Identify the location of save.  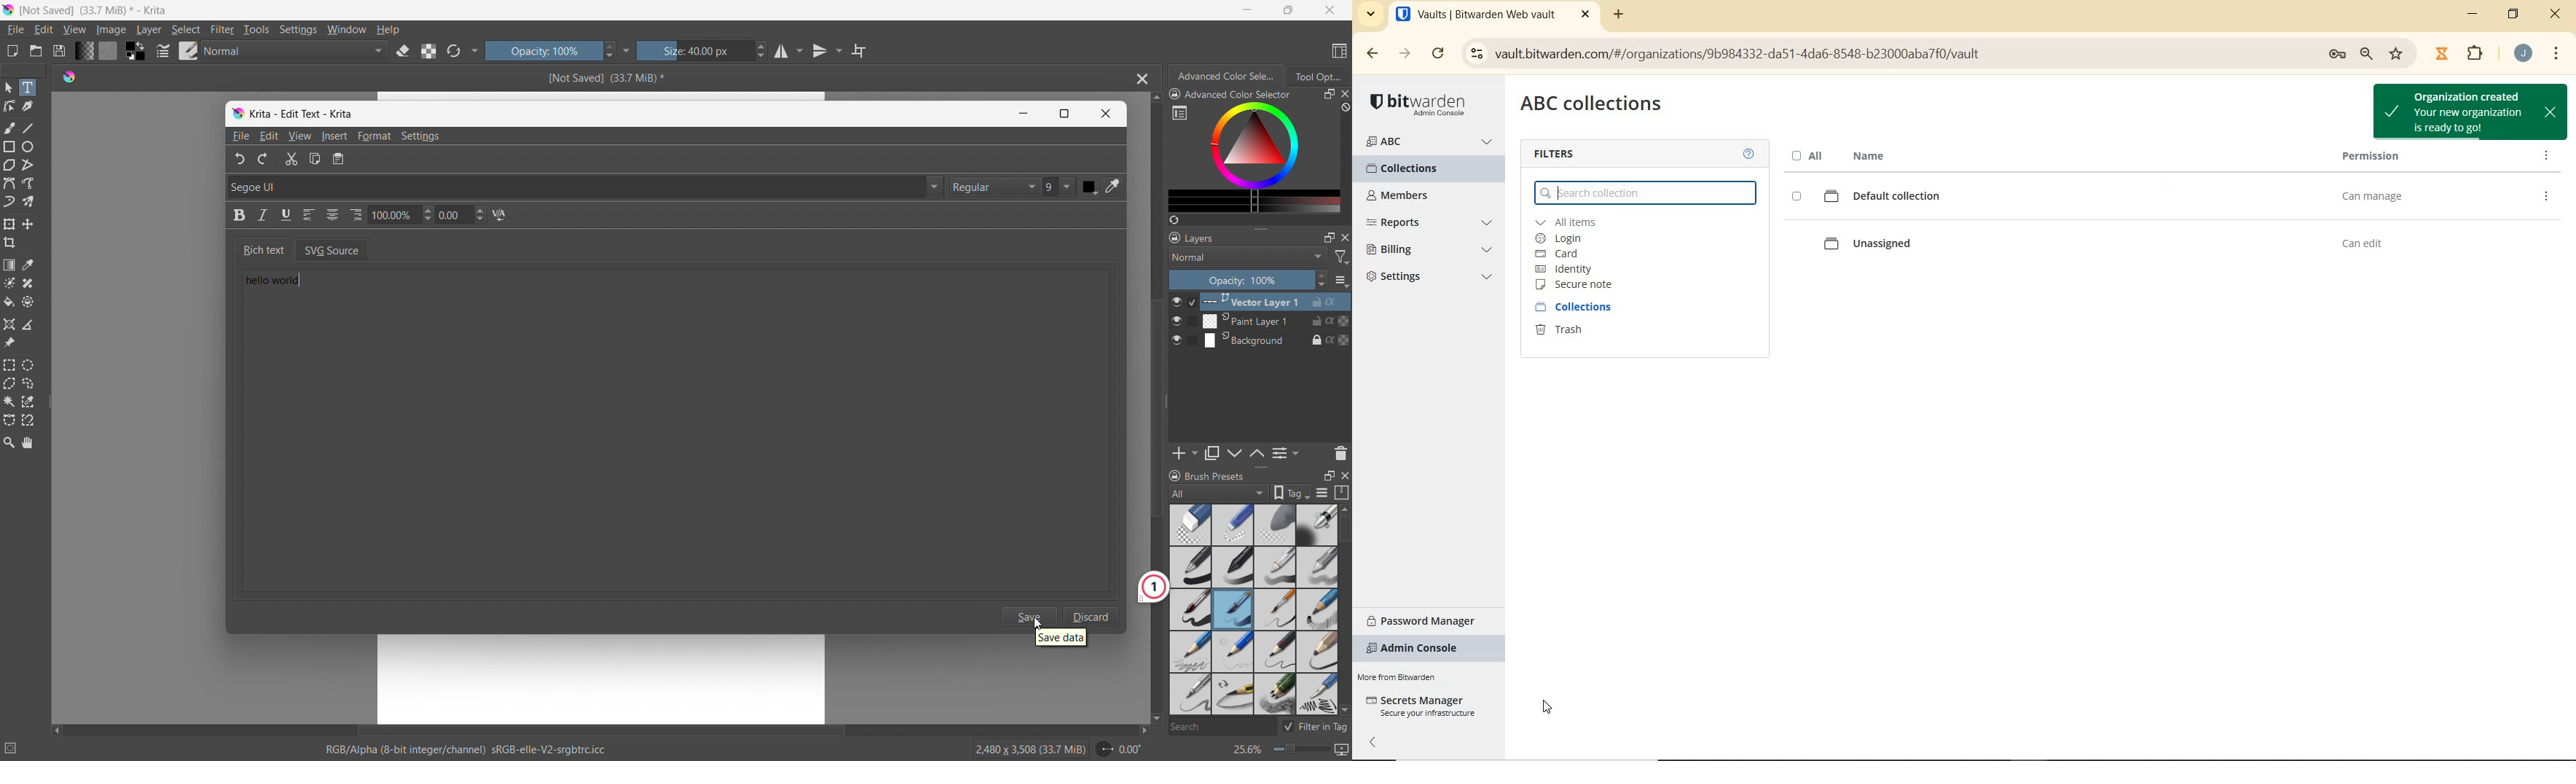
(1030, 616).